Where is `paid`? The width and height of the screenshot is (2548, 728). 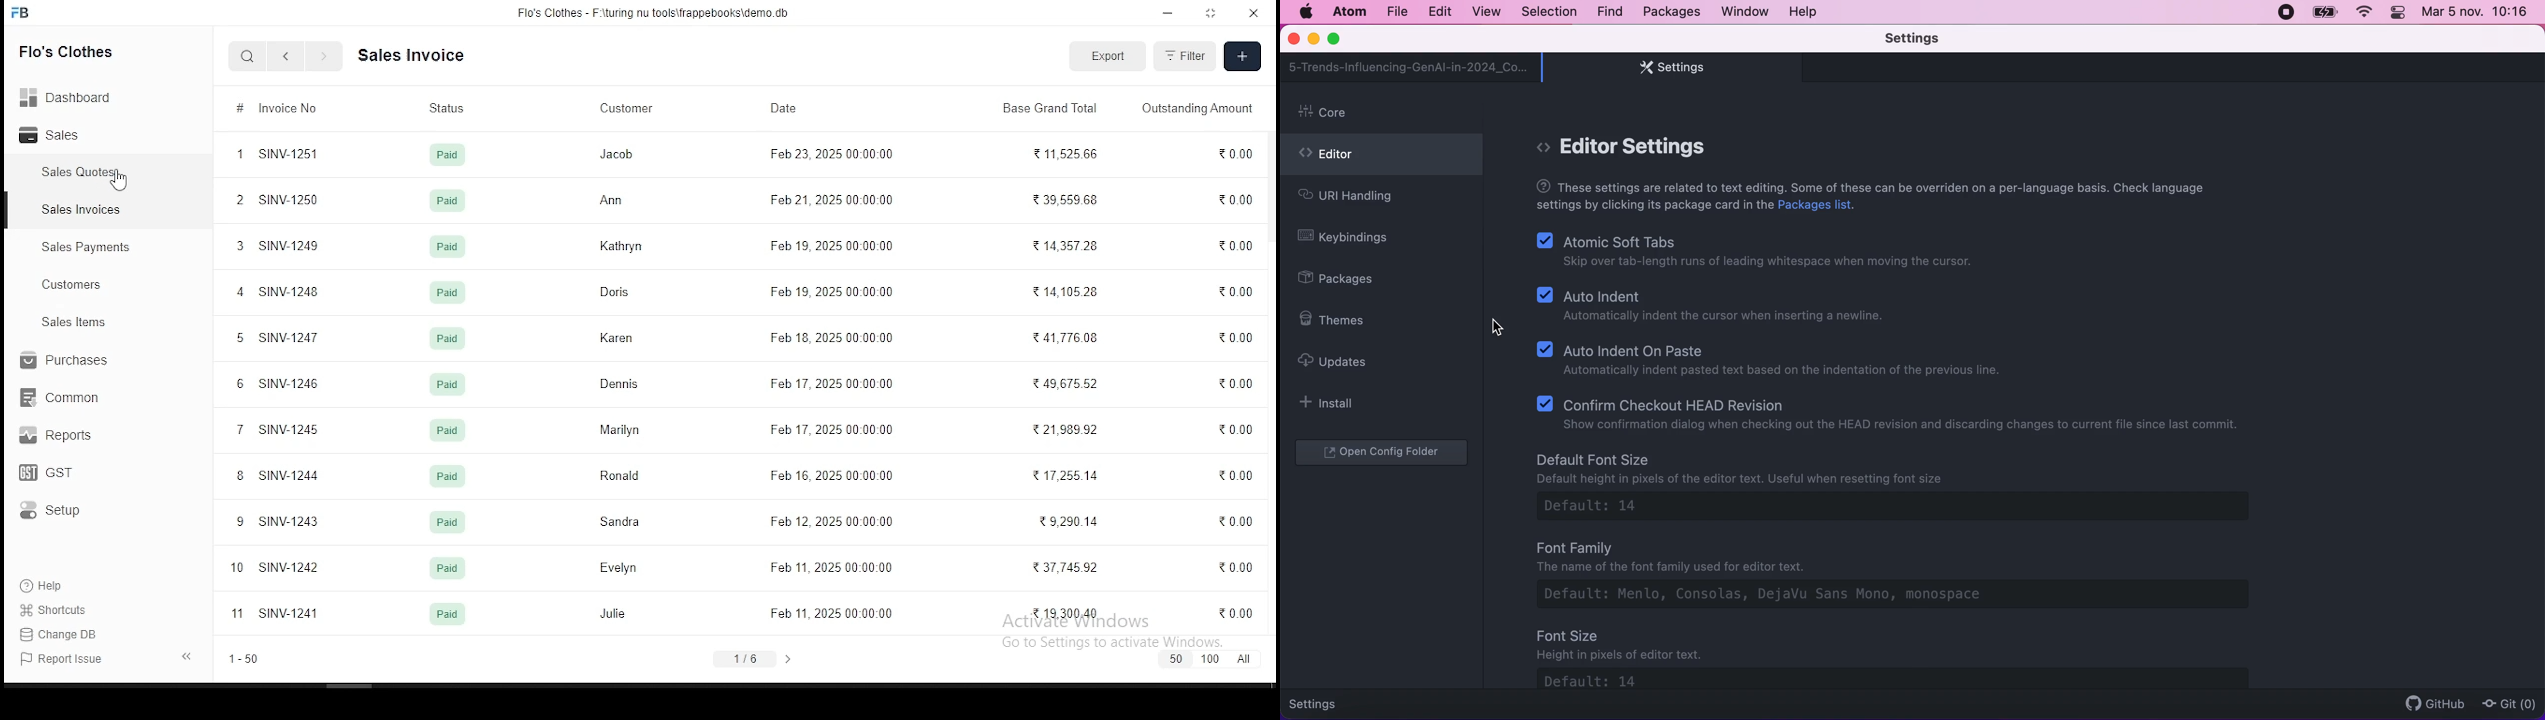 paid is located at coordinates (443, 155).